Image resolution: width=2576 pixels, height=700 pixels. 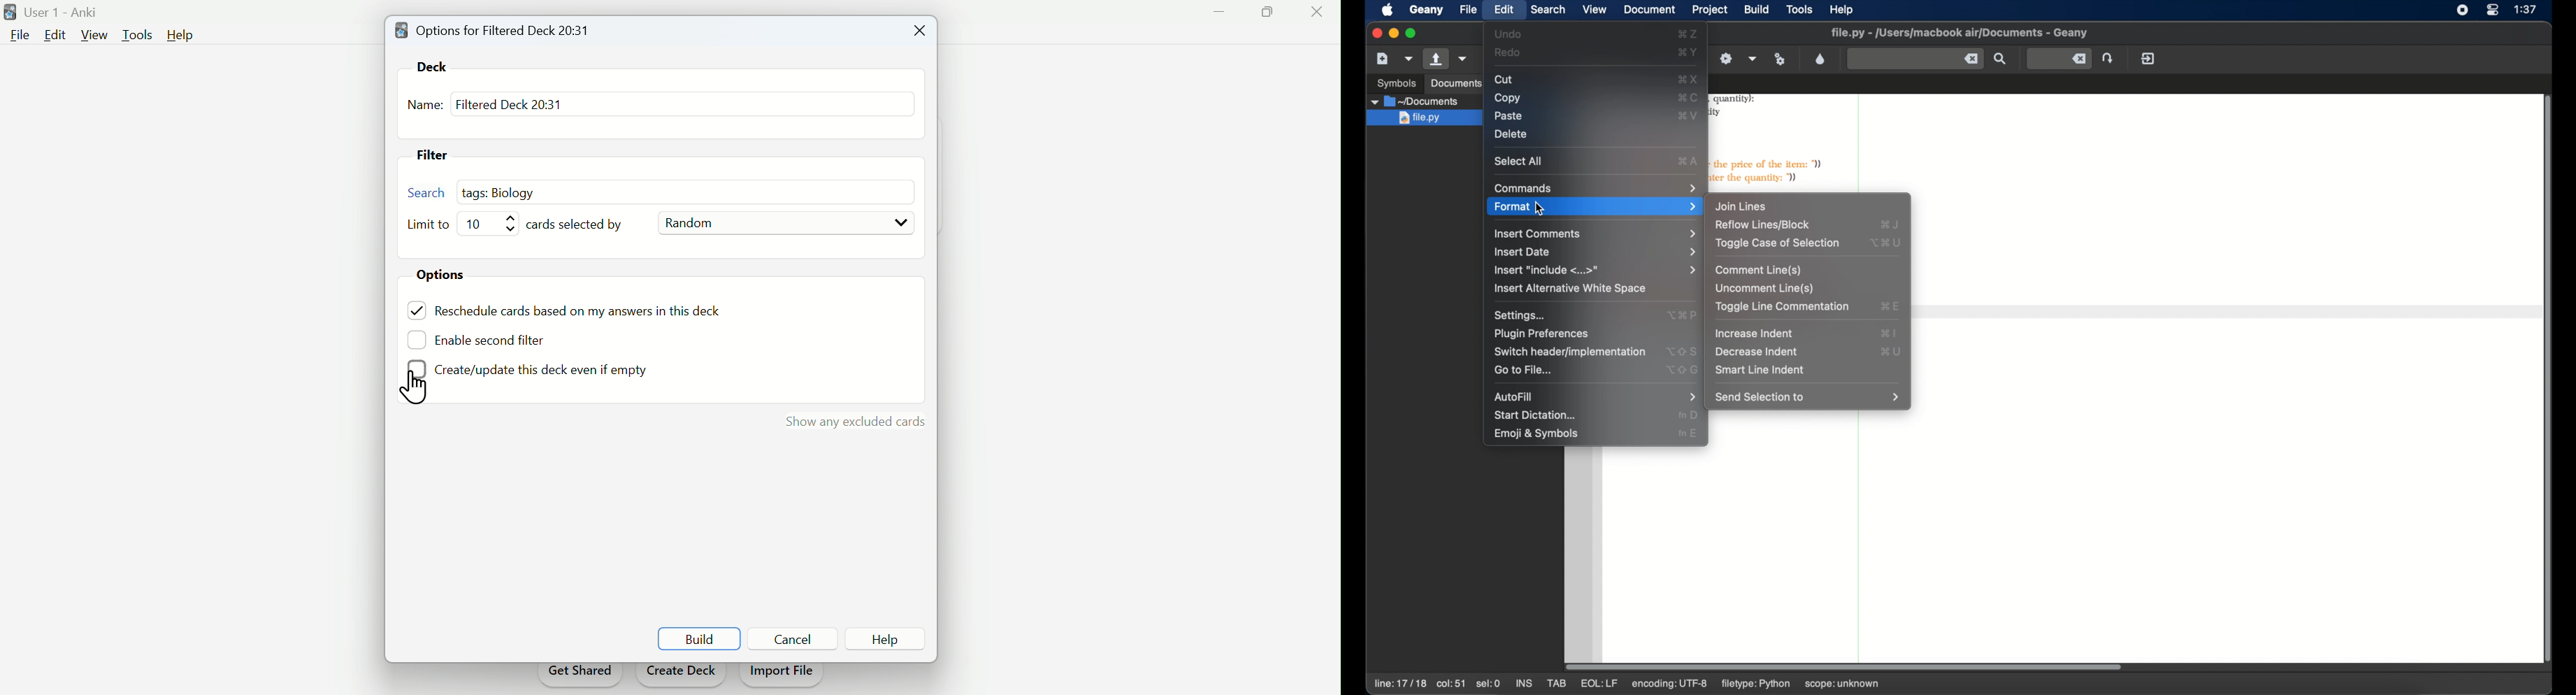 What do you see at coordinates (1758, 270) in the screenshot?
I see `comment lines` at bounding box center [1758, 270].